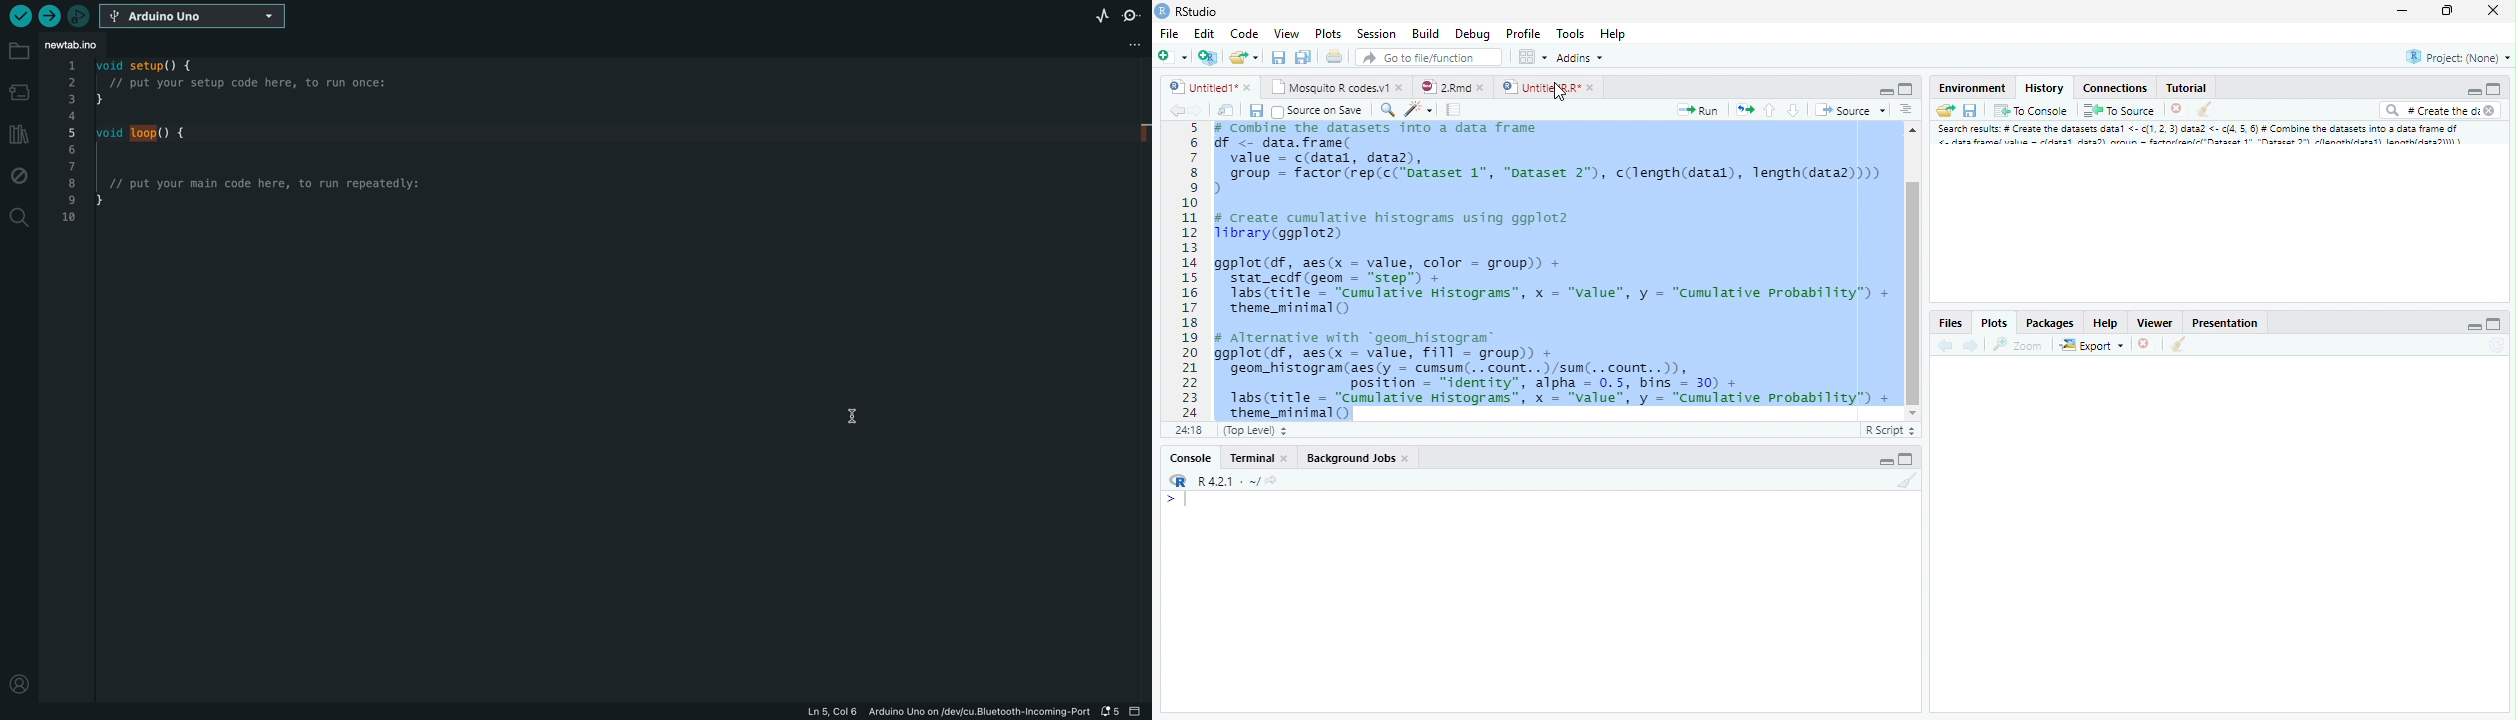 Image resolution: width=2520 pixels, height=728 pixels. What do you see at coordinates (2438, 112) in the screenshot?
I see `# Create the di` at bounding box center [2438, 112].